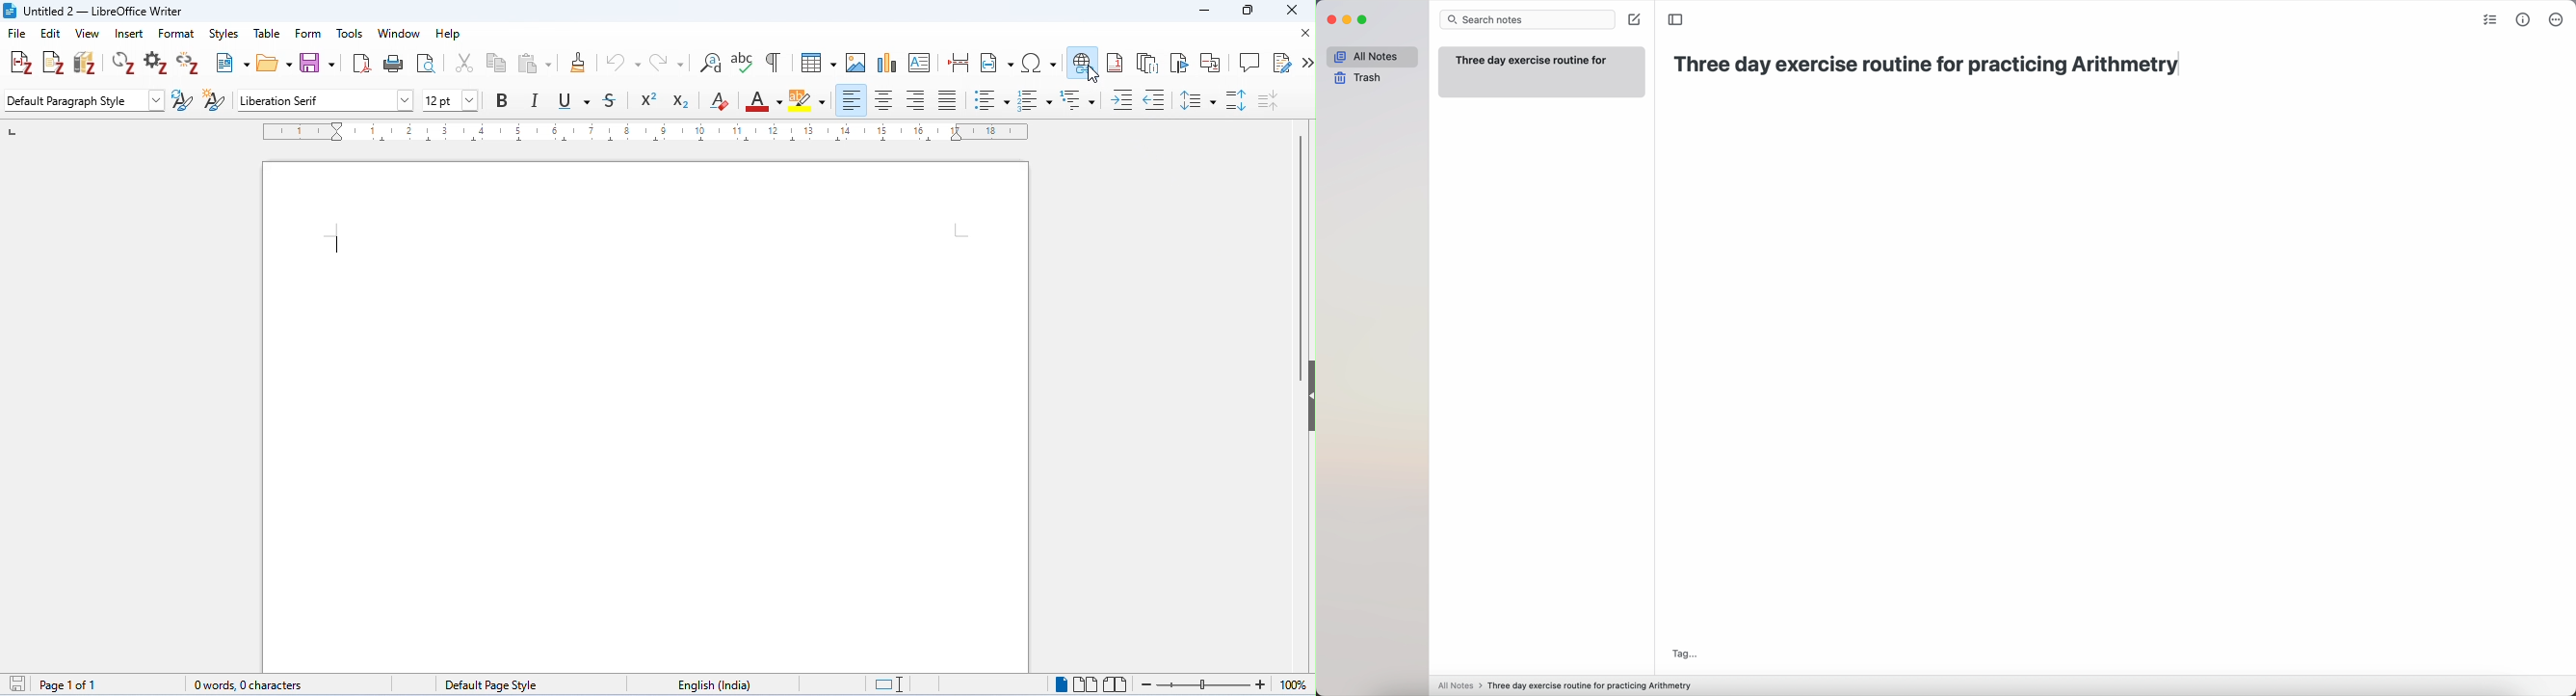 Image resolution: width=2576 pixels, height=700 pixels. I want to click on numbered style, so click(1037, 101).